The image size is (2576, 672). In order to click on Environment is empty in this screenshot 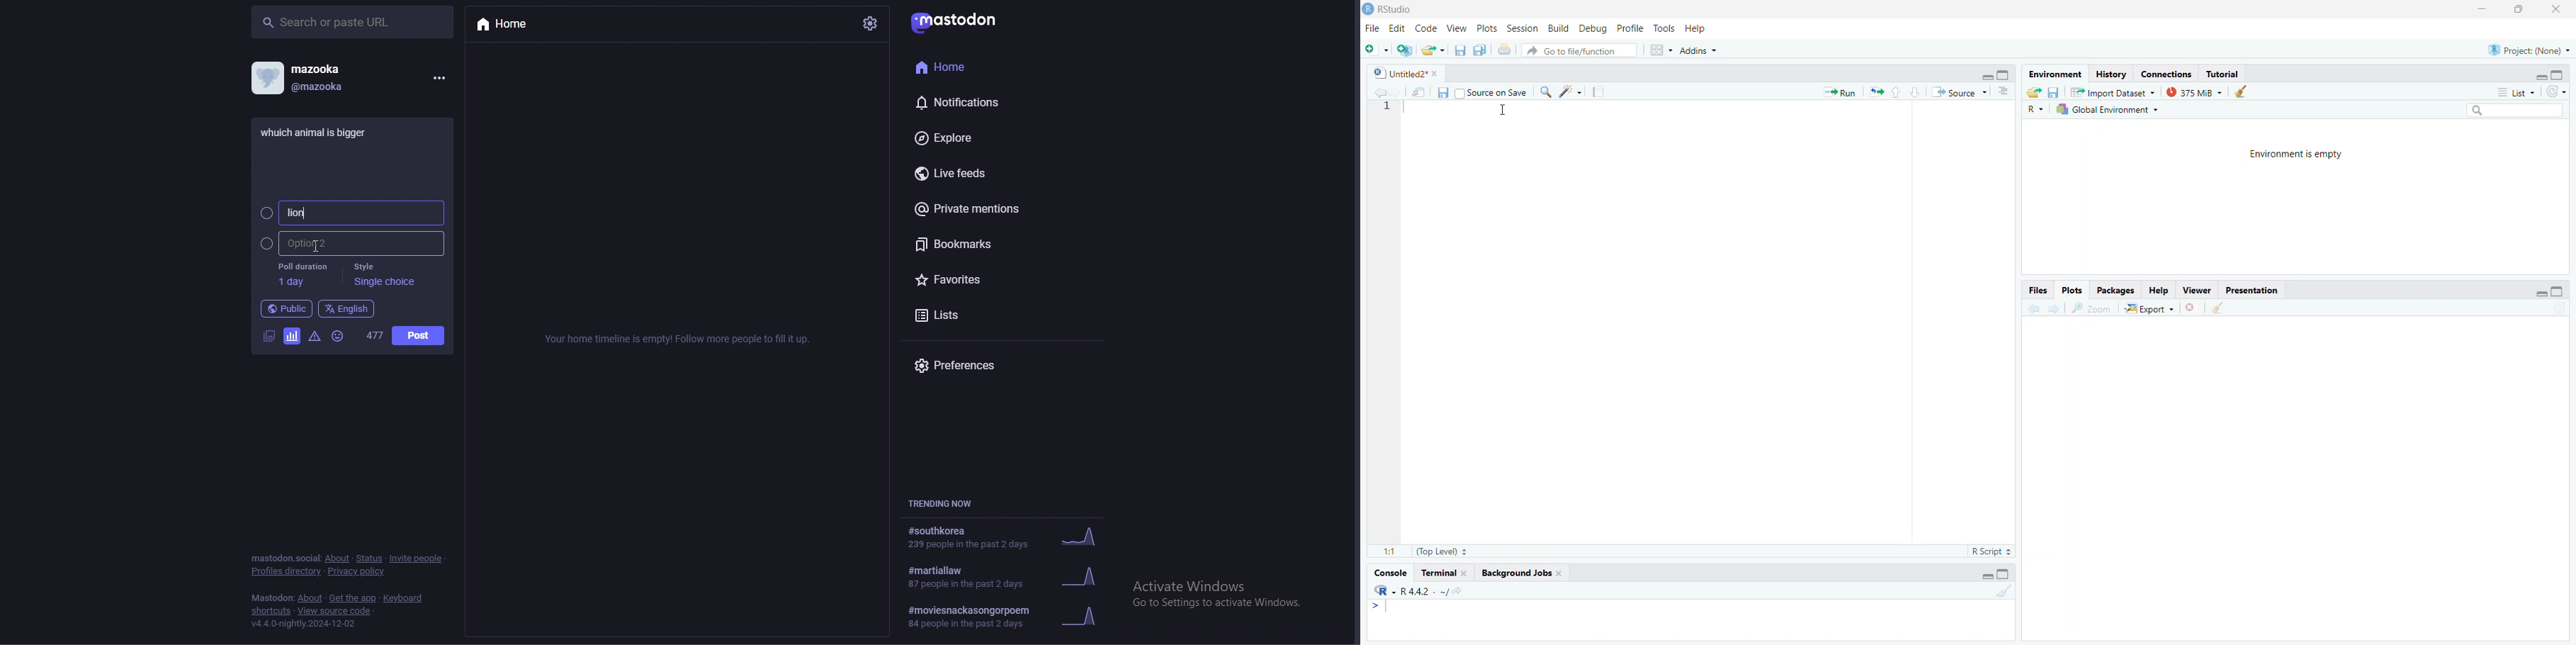, I will do `click(2298, 156)`.